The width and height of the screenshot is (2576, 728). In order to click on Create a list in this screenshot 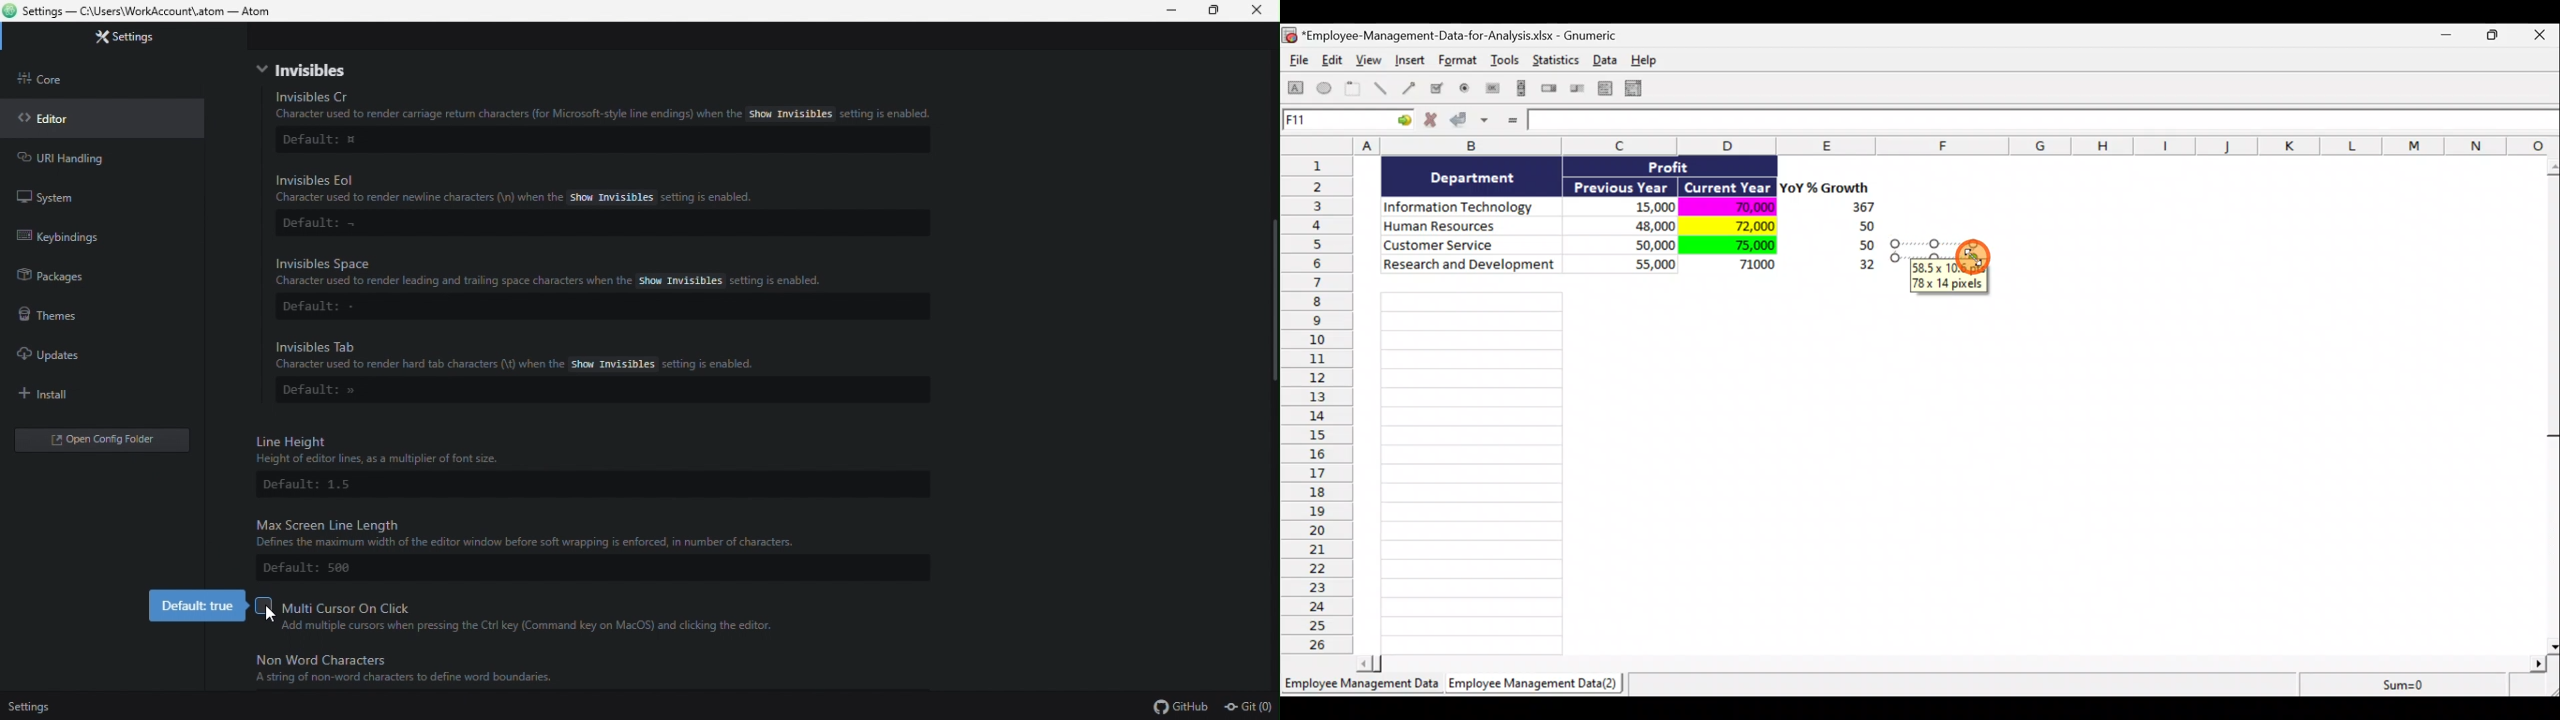, I will do `click(1601, 88)`.